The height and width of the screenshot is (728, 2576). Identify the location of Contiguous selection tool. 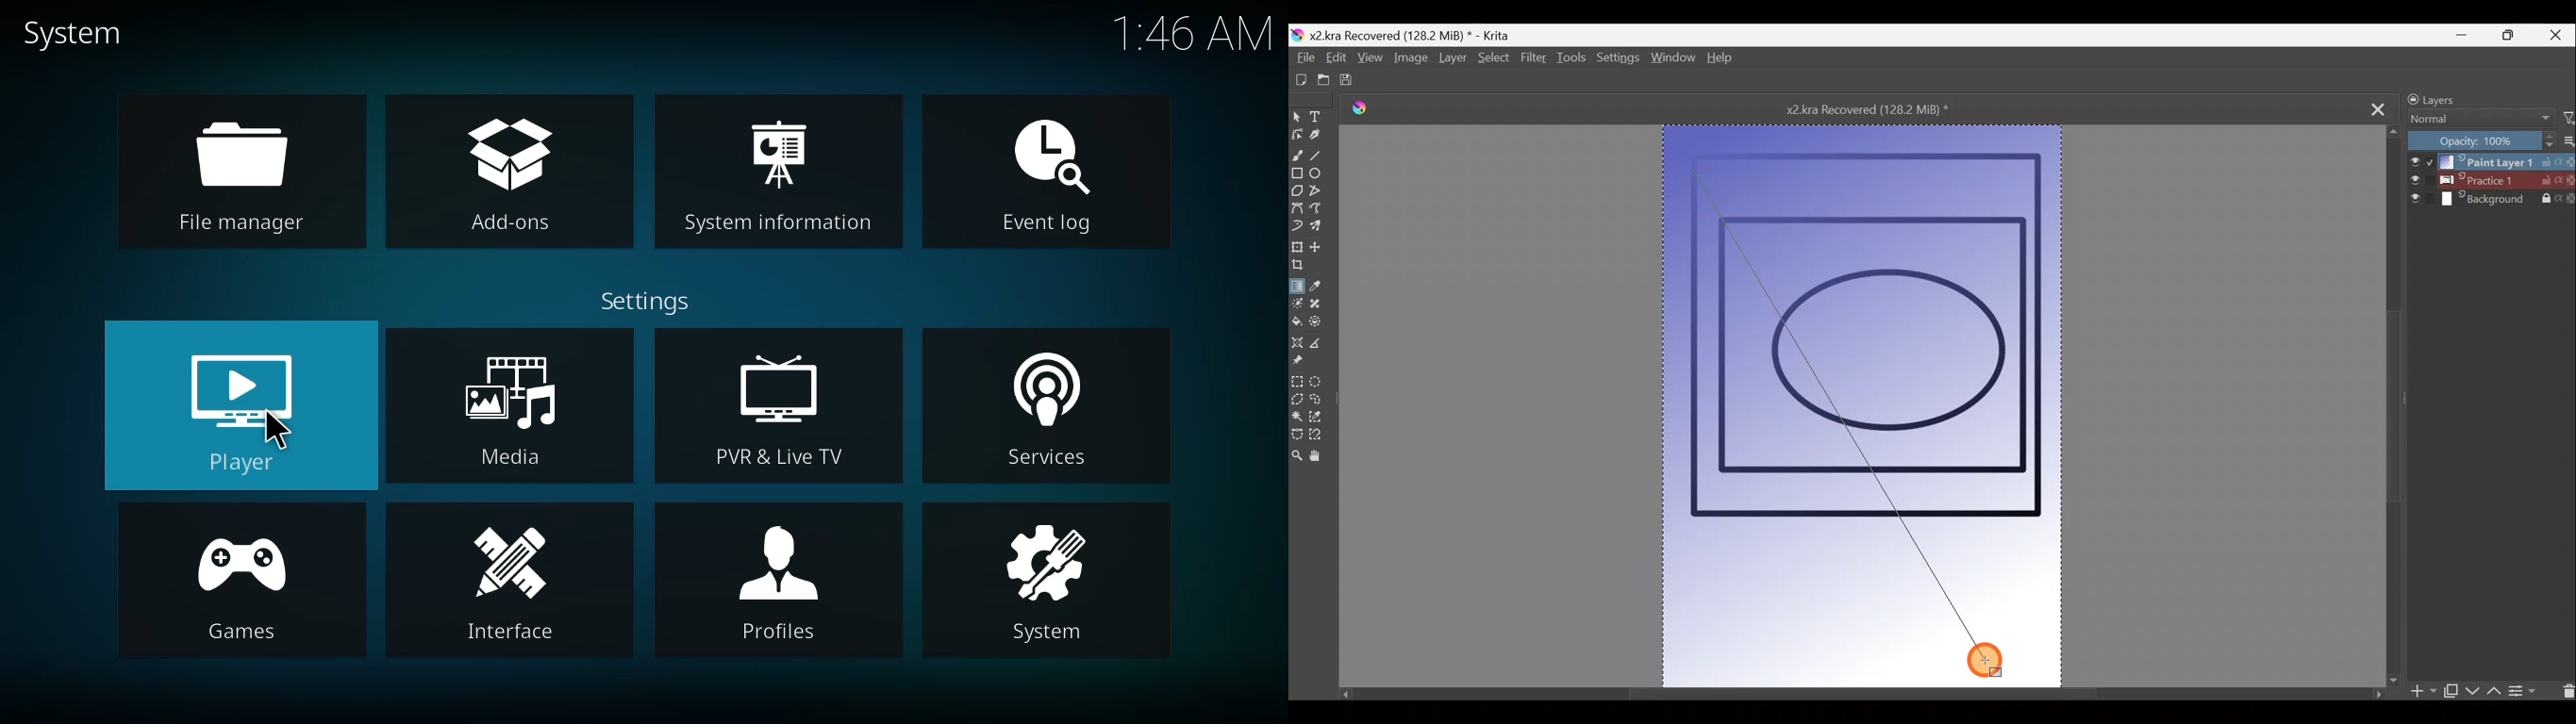
(1297, 418).